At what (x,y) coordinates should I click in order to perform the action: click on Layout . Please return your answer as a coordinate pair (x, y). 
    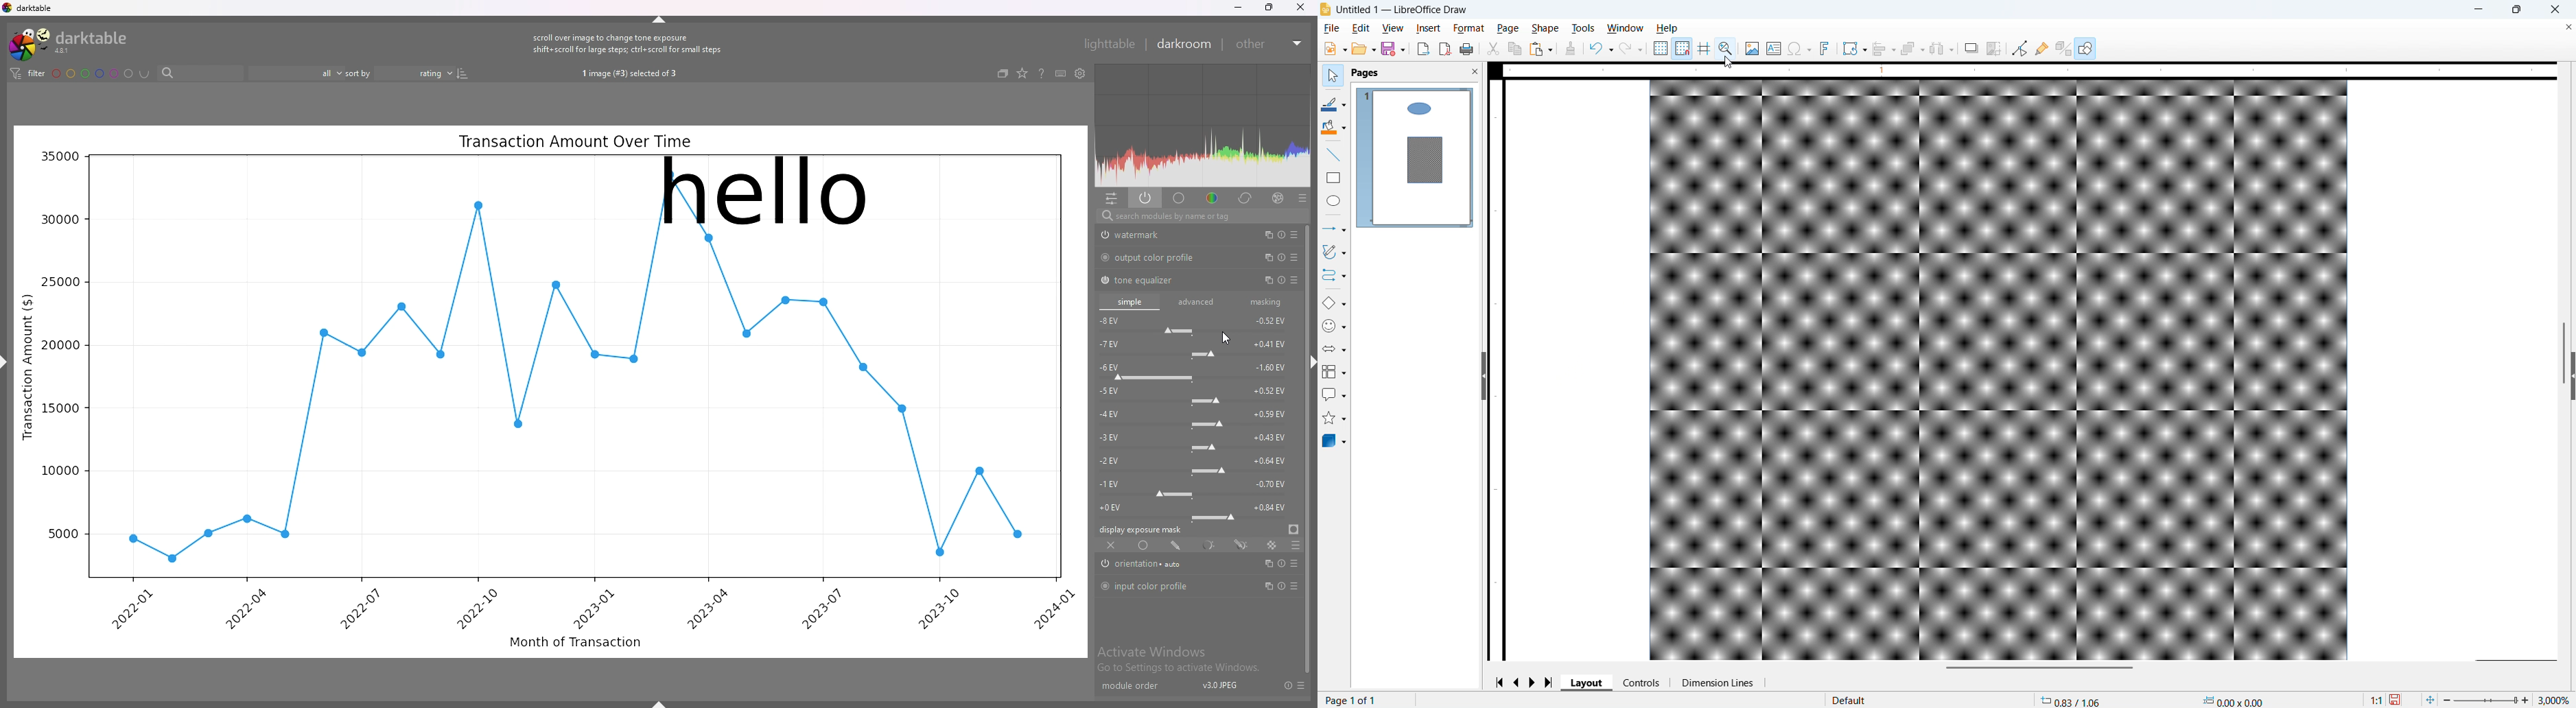
    Looking at the image, I should click on (1588, 682).